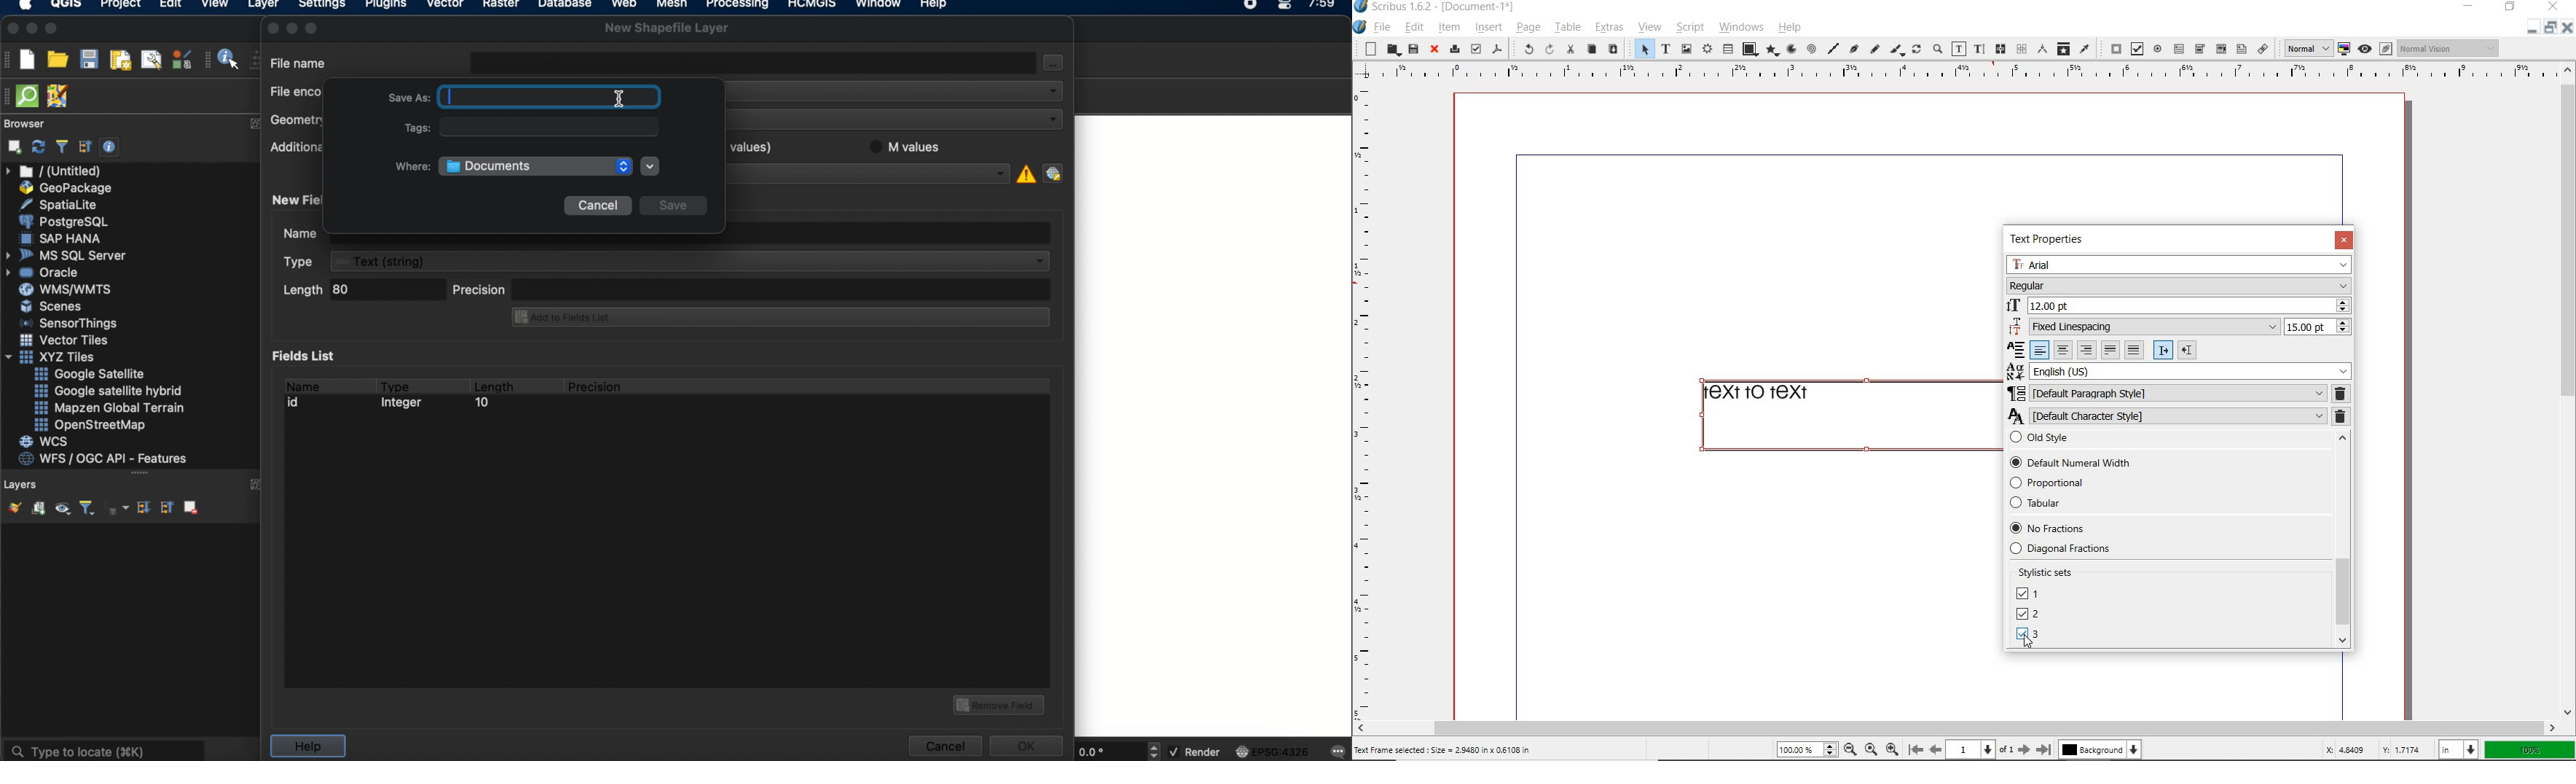 This screenshot has width=2576, height=784. I want to click on edit contents of frame, so click(1959, 50).